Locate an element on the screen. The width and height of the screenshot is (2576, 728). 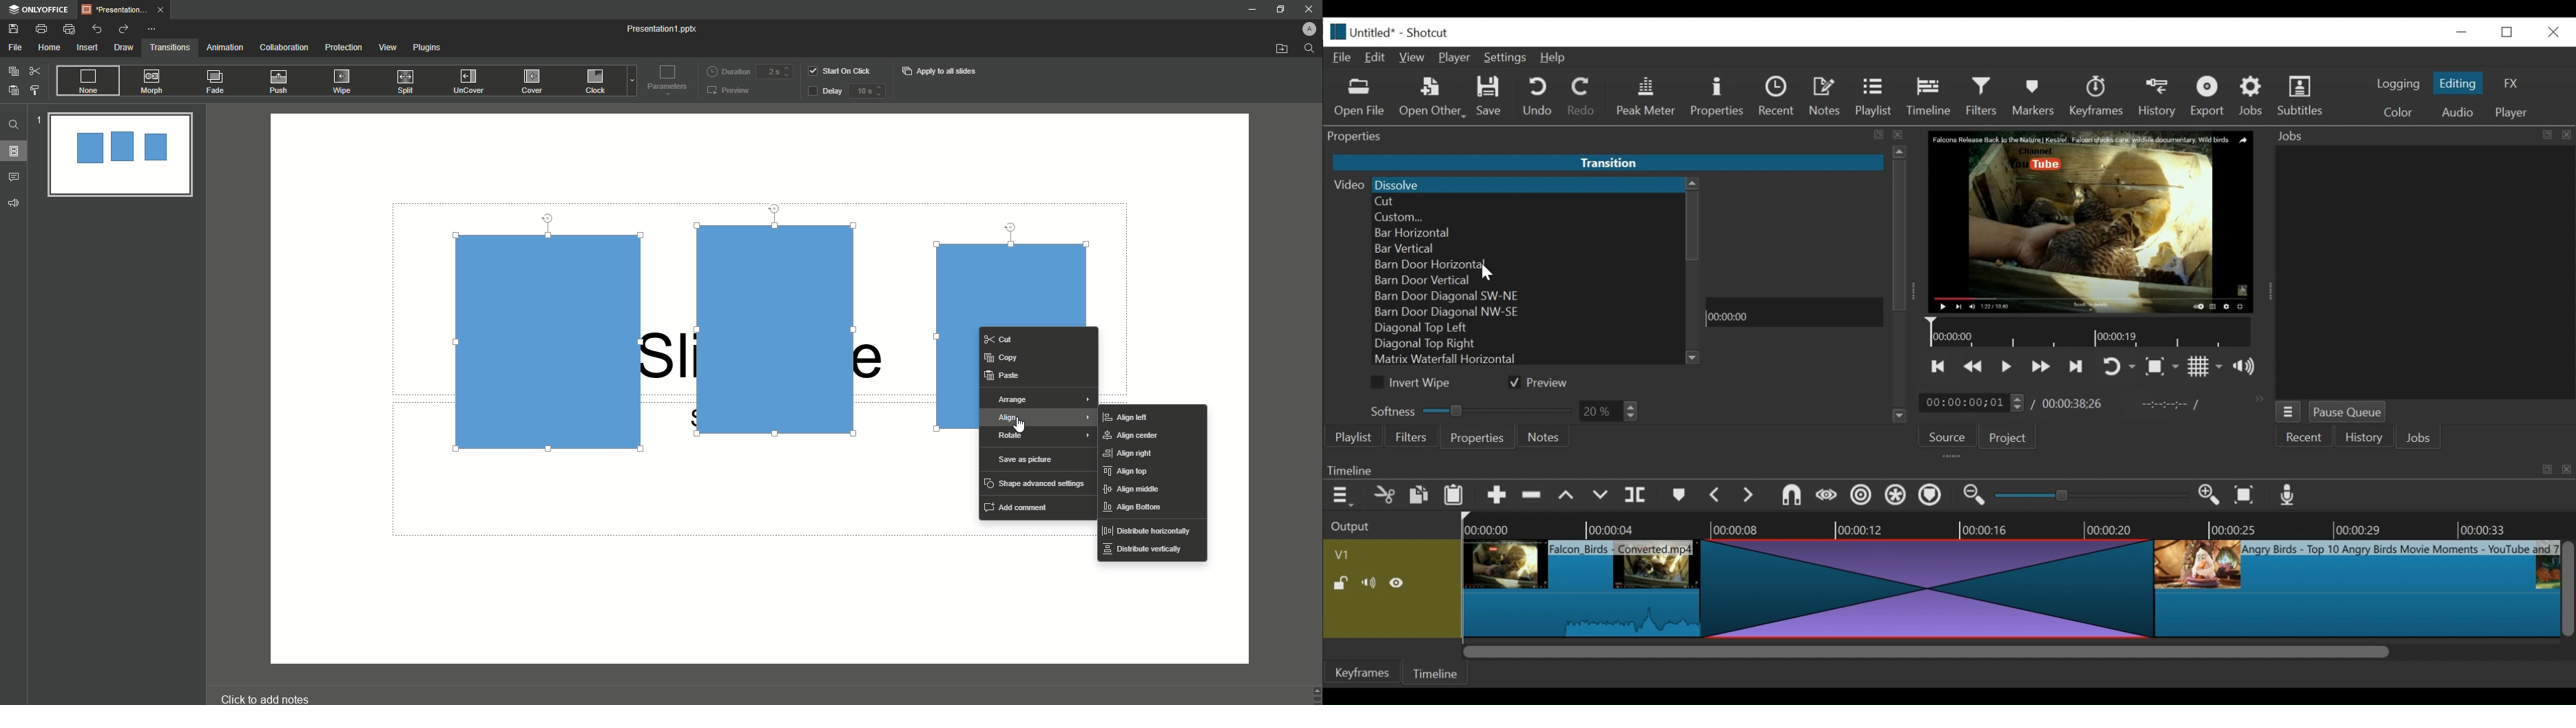
dropdown is located at coordinates (630, 83).